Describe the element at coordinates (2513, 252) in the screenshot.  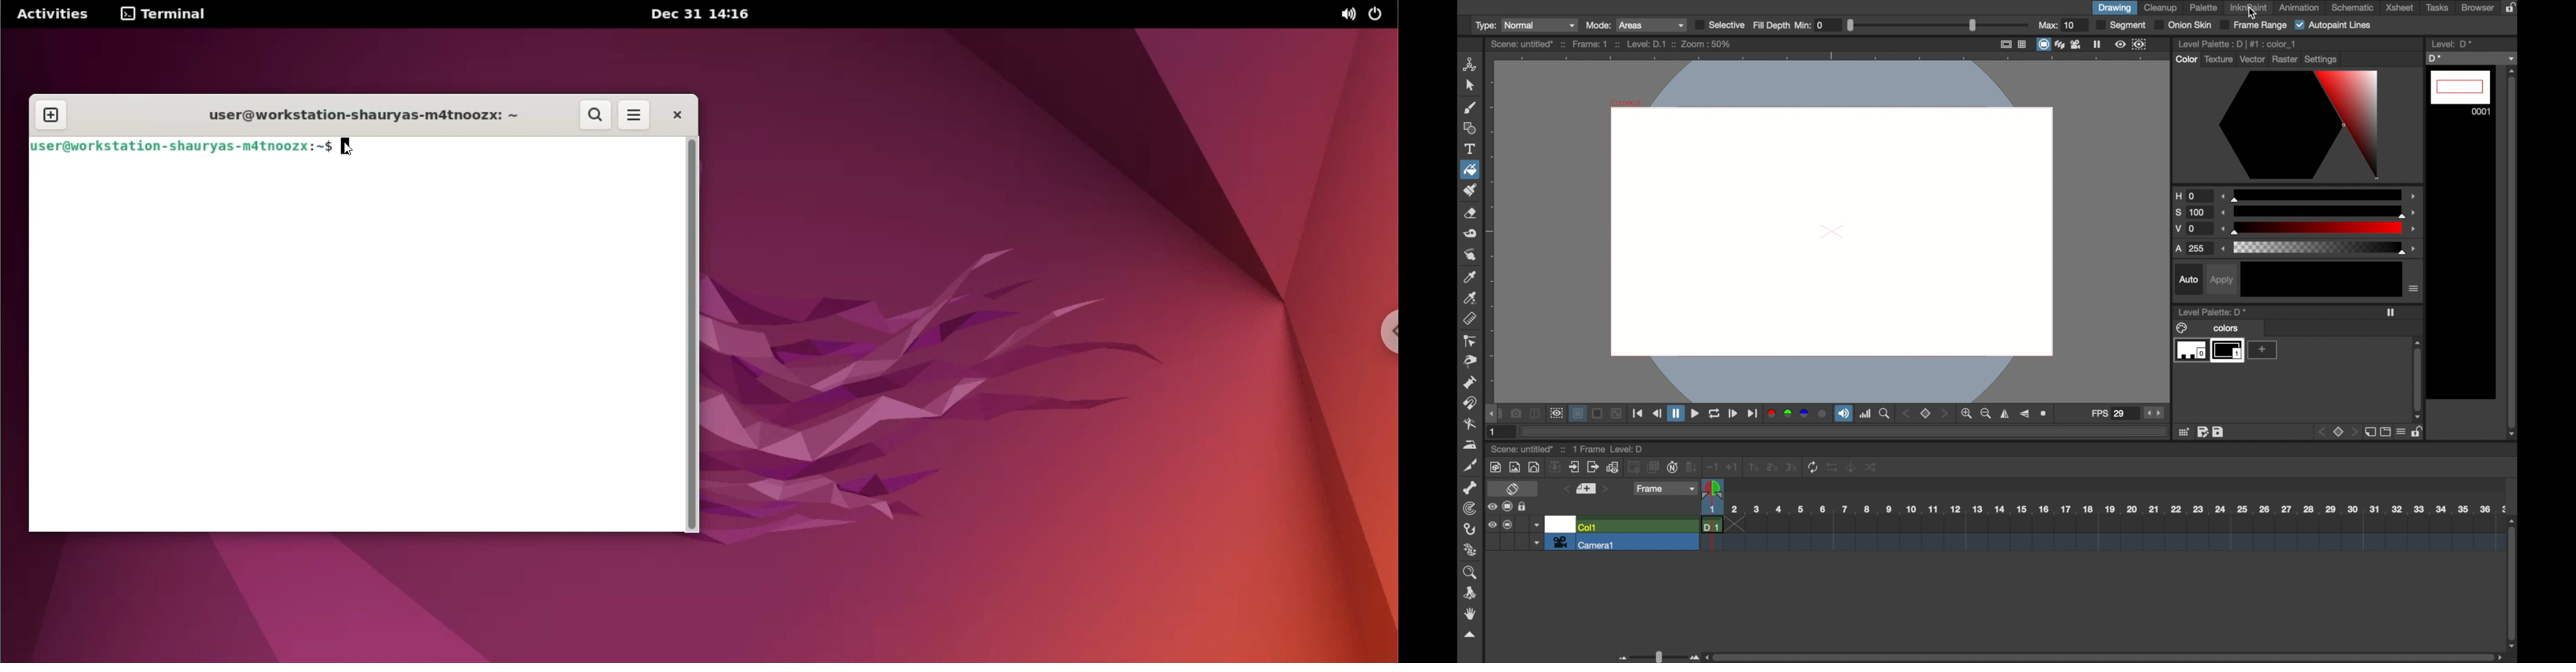
I see `scroll box` at that location.